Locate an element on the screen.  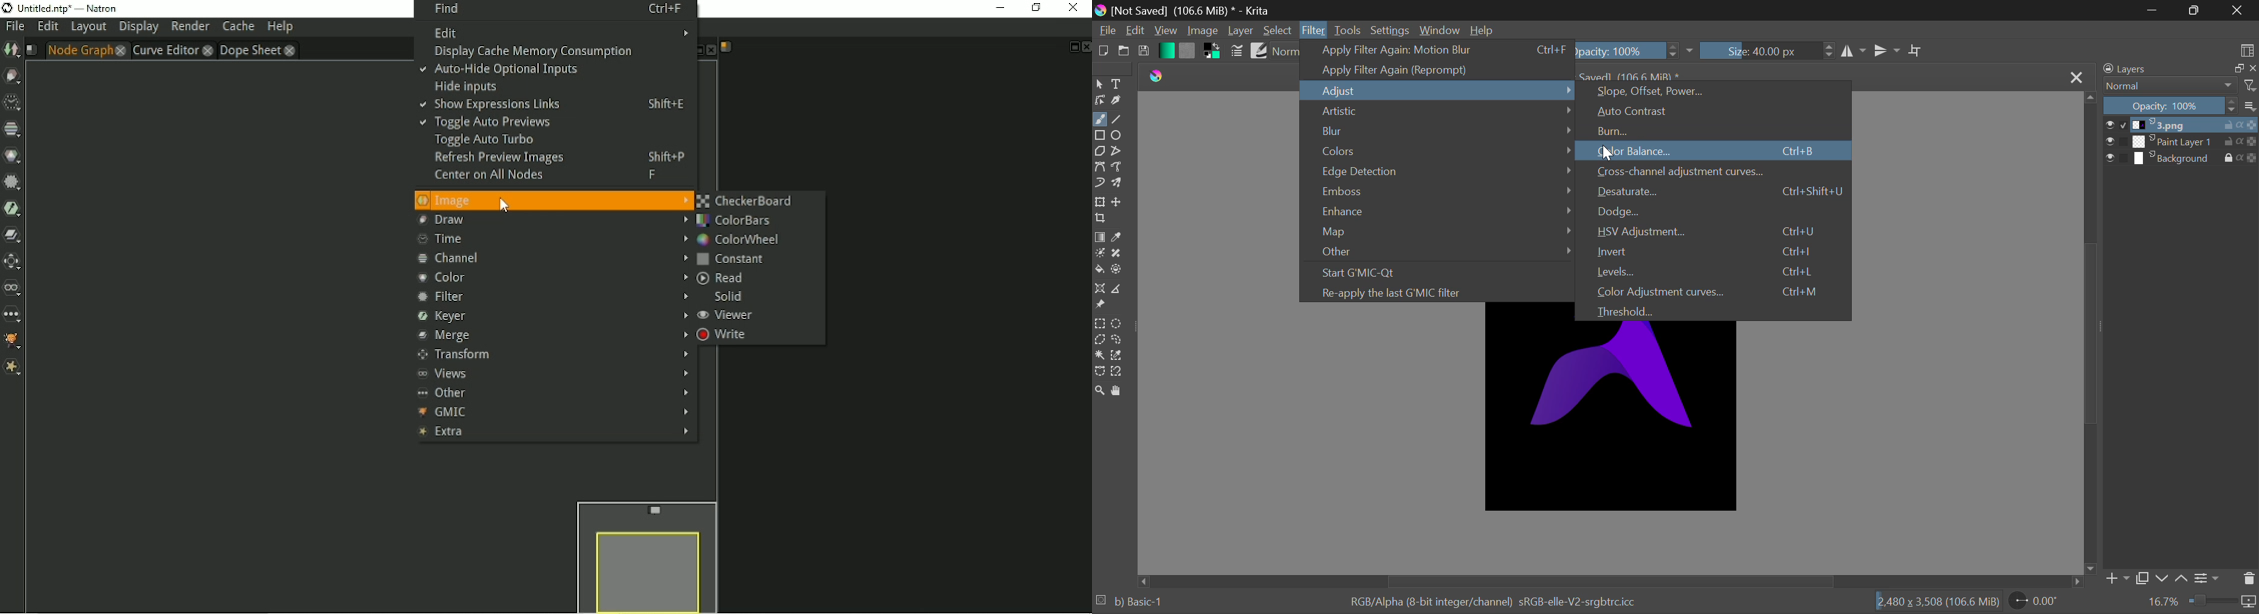
2480 x 3,508 (106.6 MiB) is located at coordinates (1933, 604).